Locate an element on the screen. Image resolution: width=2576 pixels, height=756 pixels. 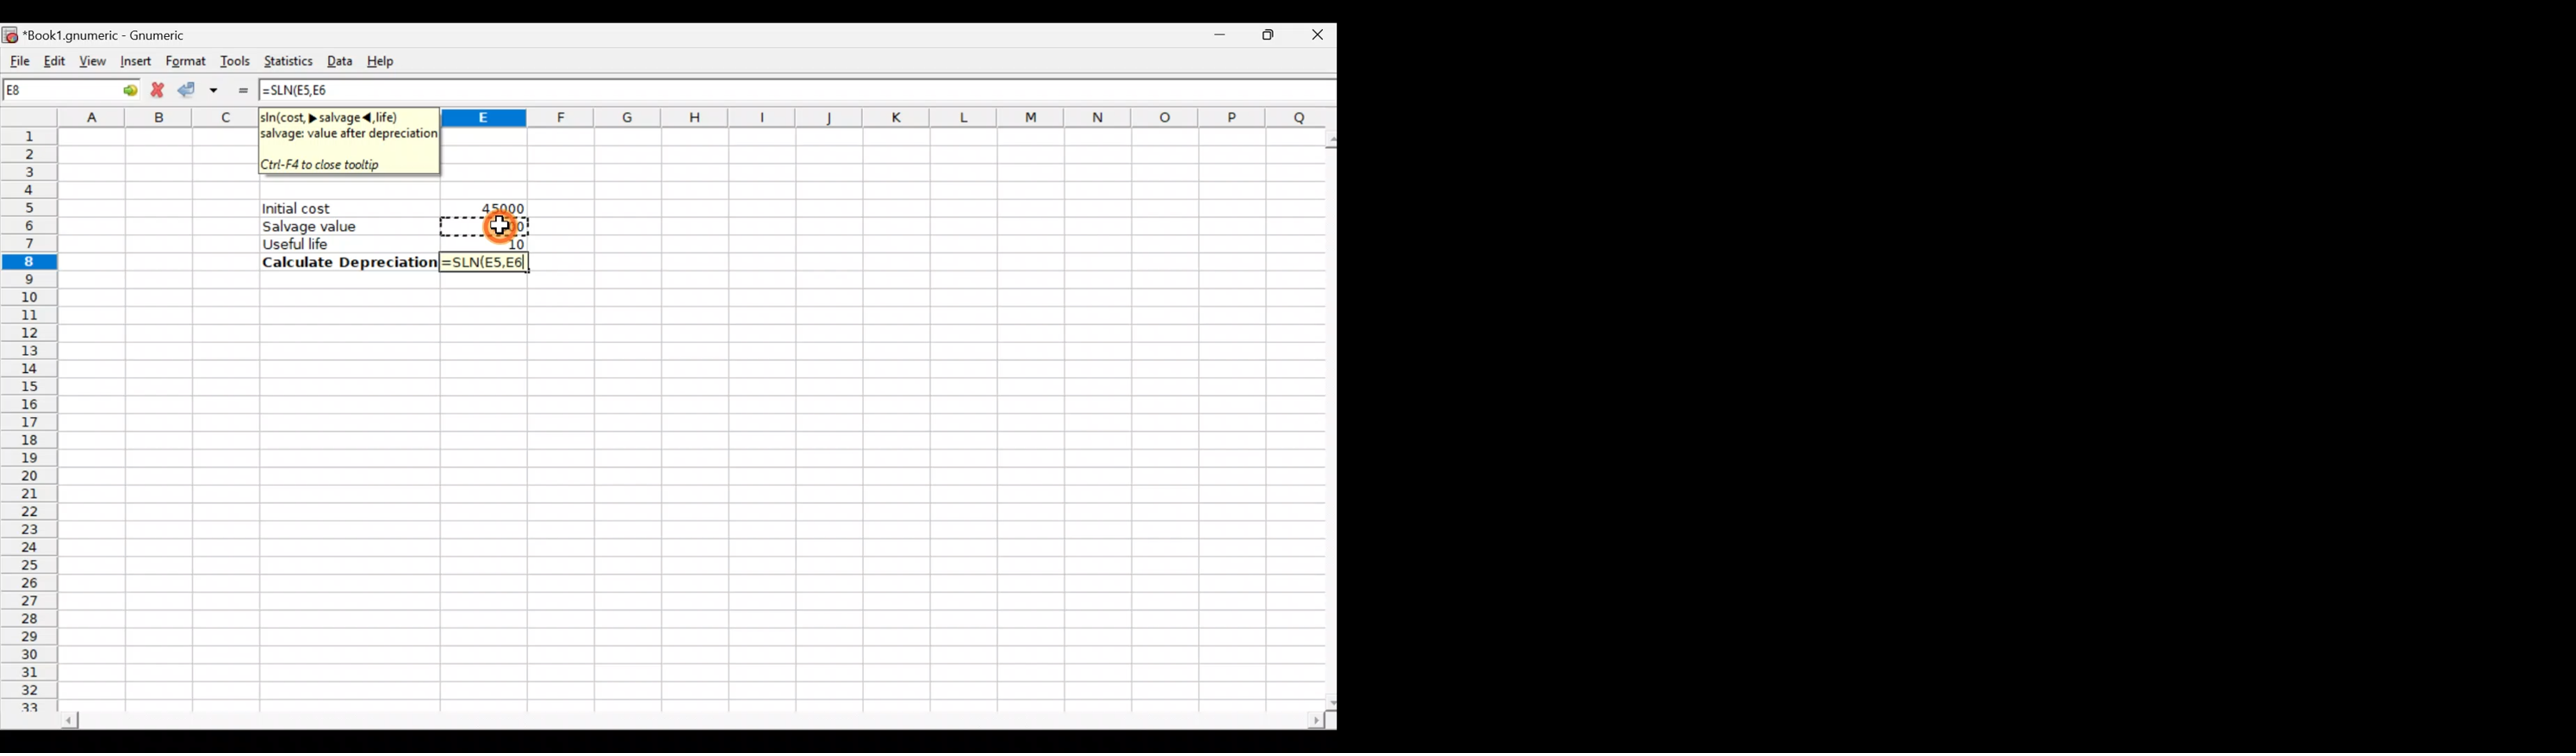
Cursor on cell E6 is located at coordinates (516, 225).